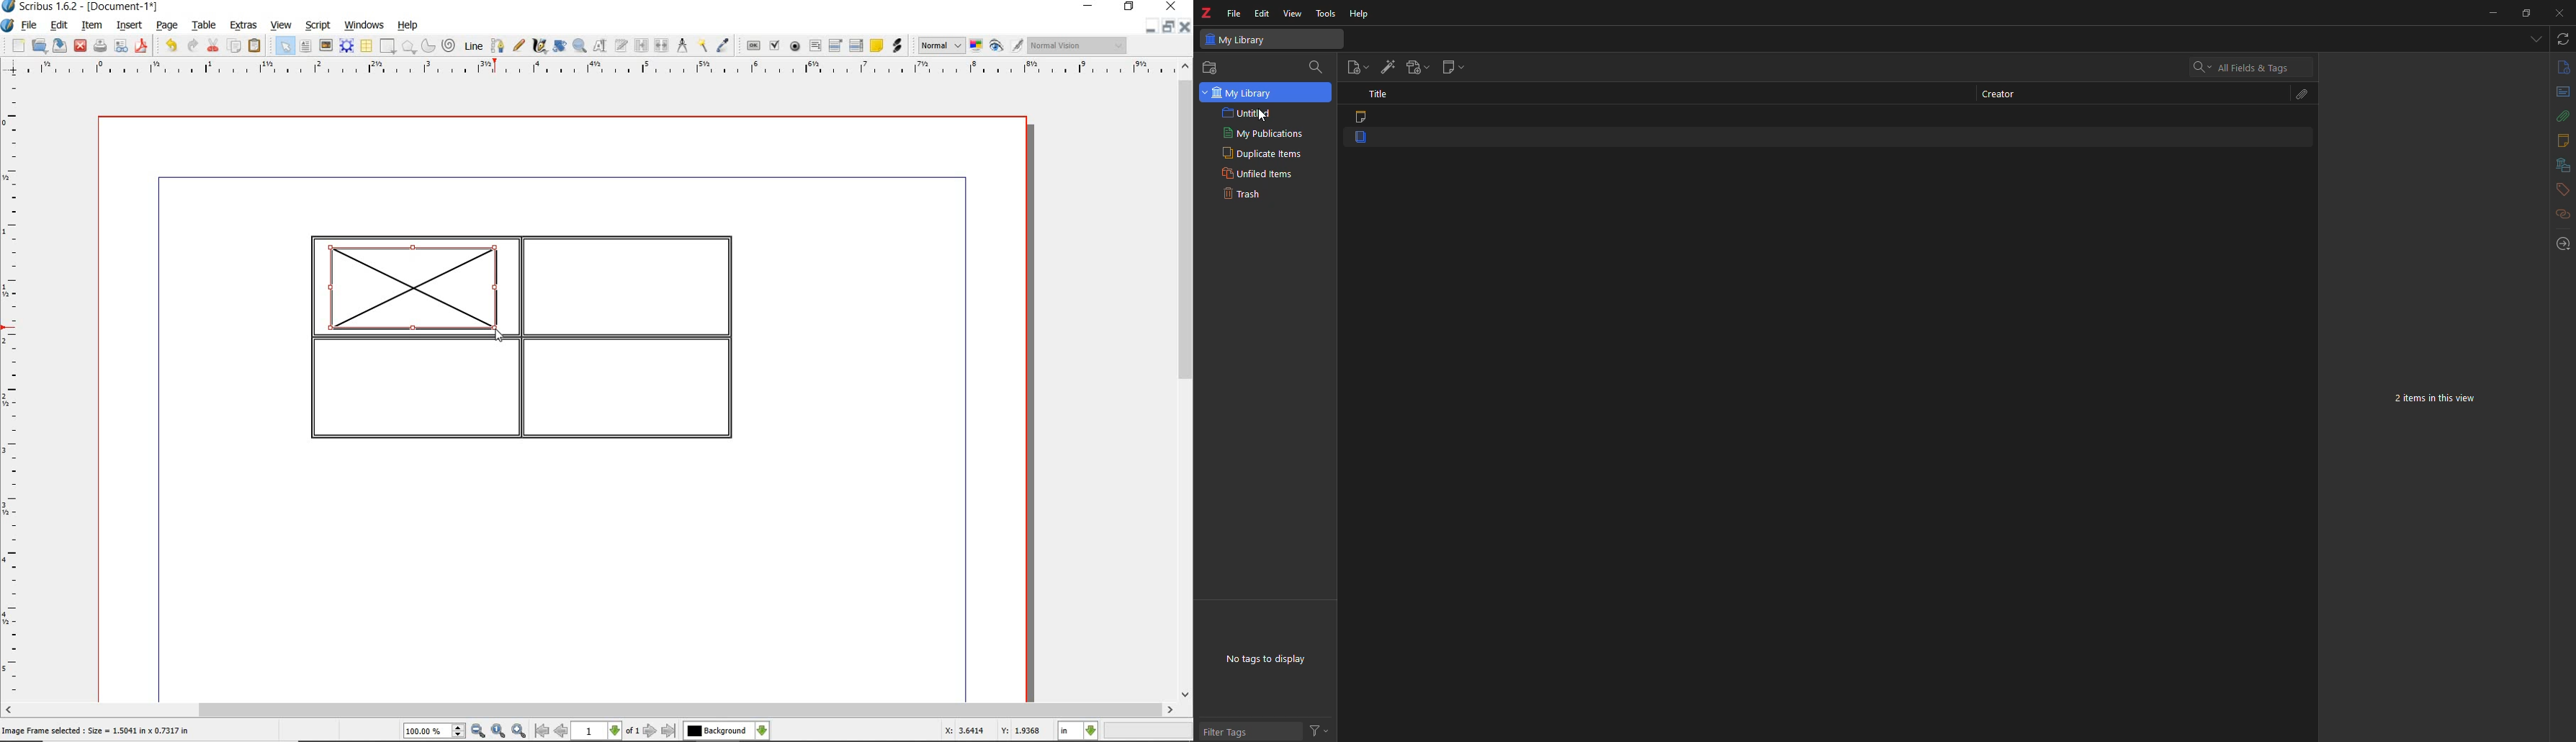 The image size is (2576, 756). Describe the element at coordinates (80, 45) in the screenshot. I see `close` at that location.